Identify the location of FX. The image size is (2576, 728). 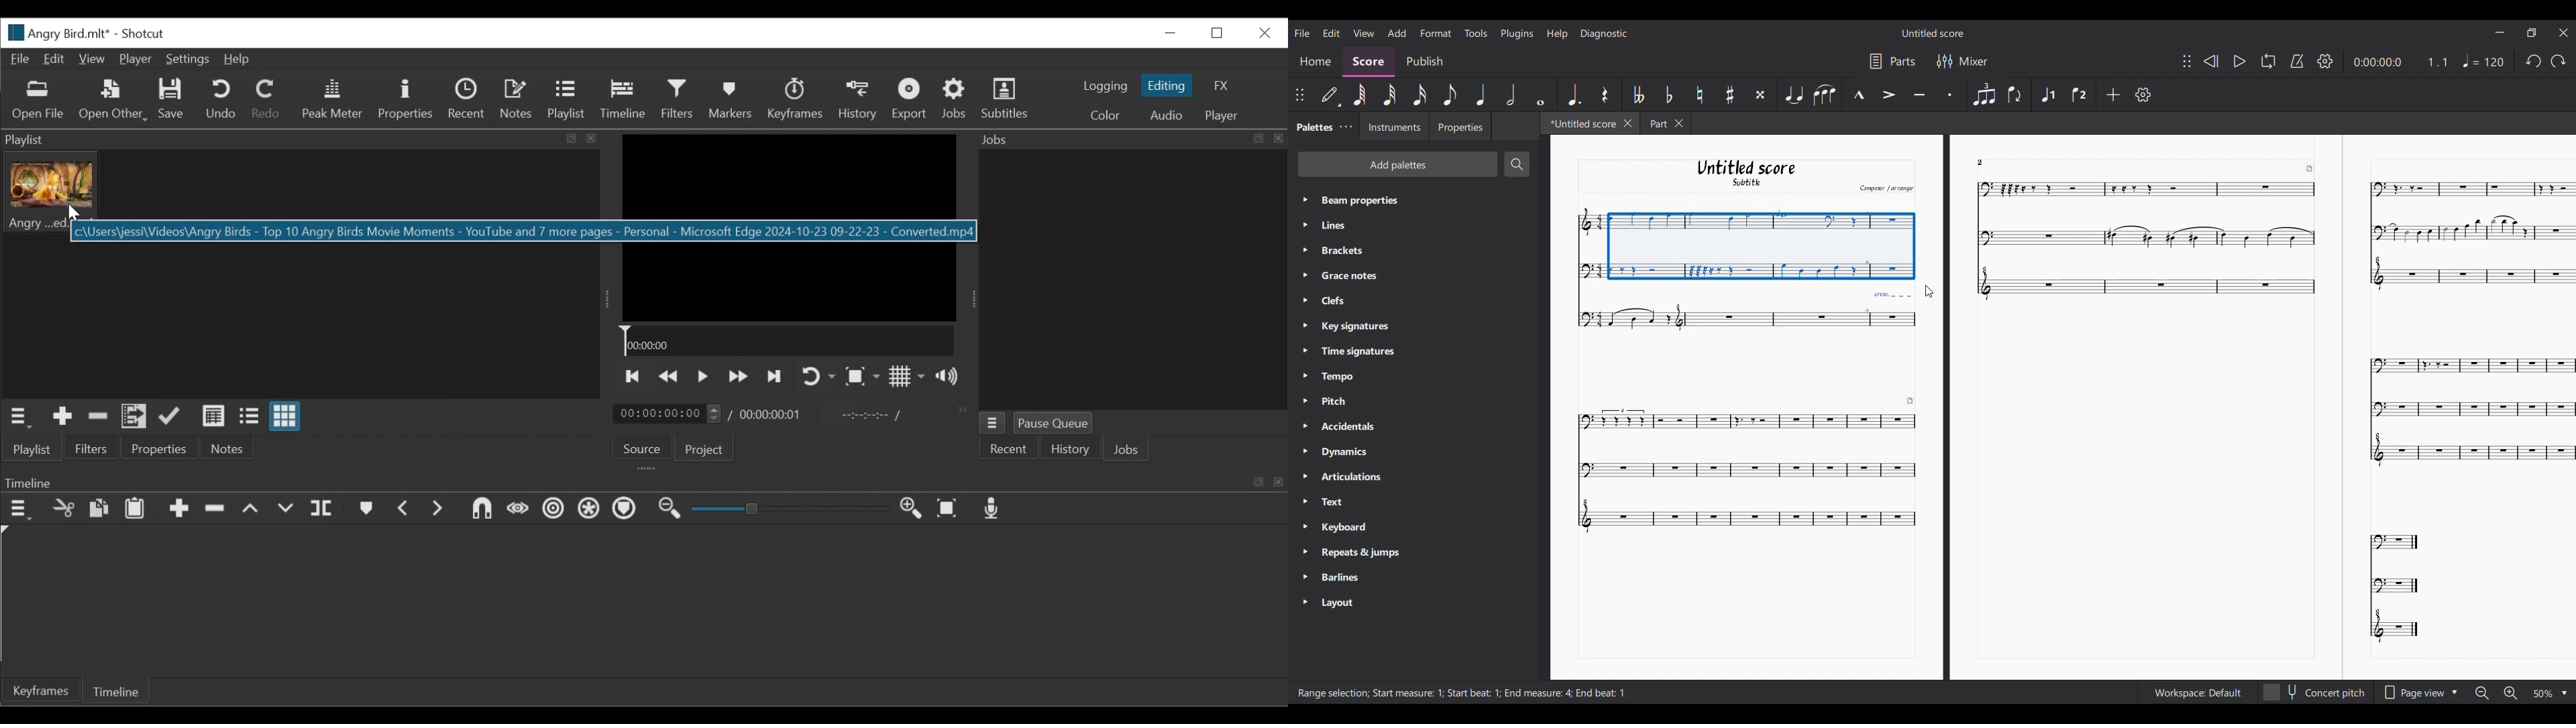
(1220, 86).